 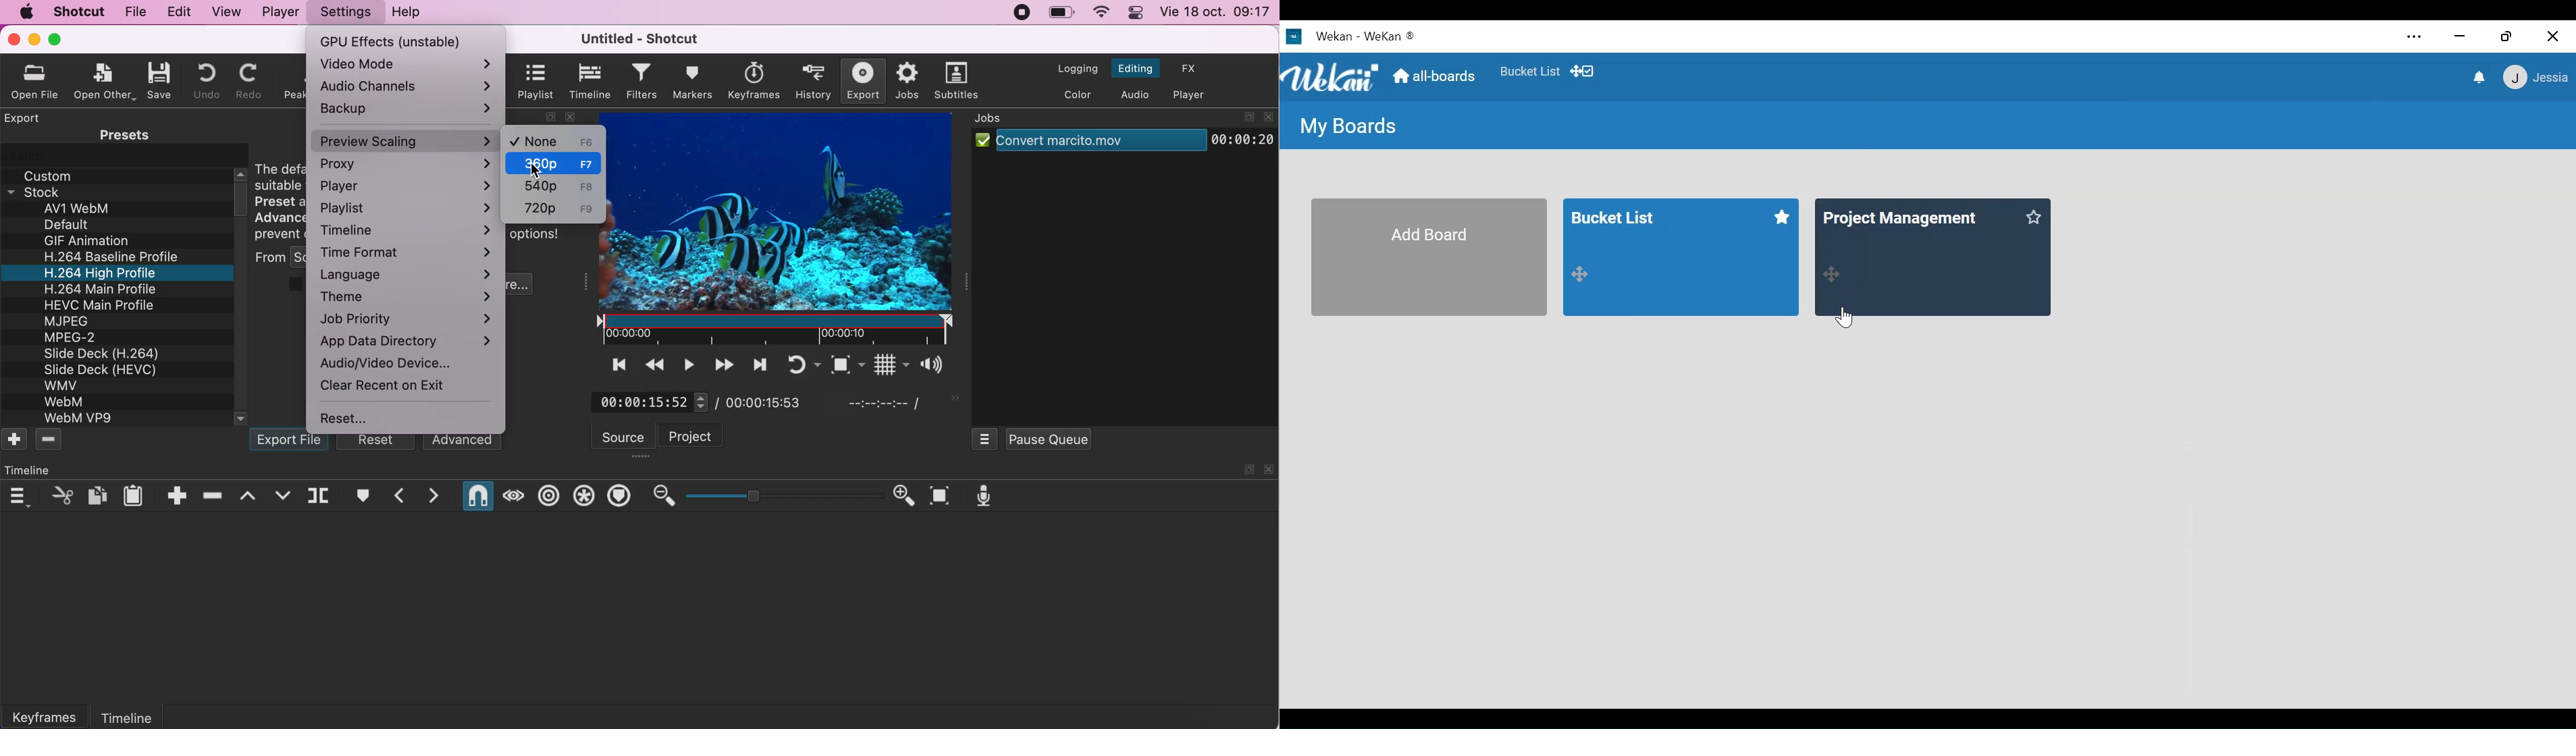 What do you see at coordinates (787, 227) in the screenshot?
I see `clip` at bounding box center [787, 227].